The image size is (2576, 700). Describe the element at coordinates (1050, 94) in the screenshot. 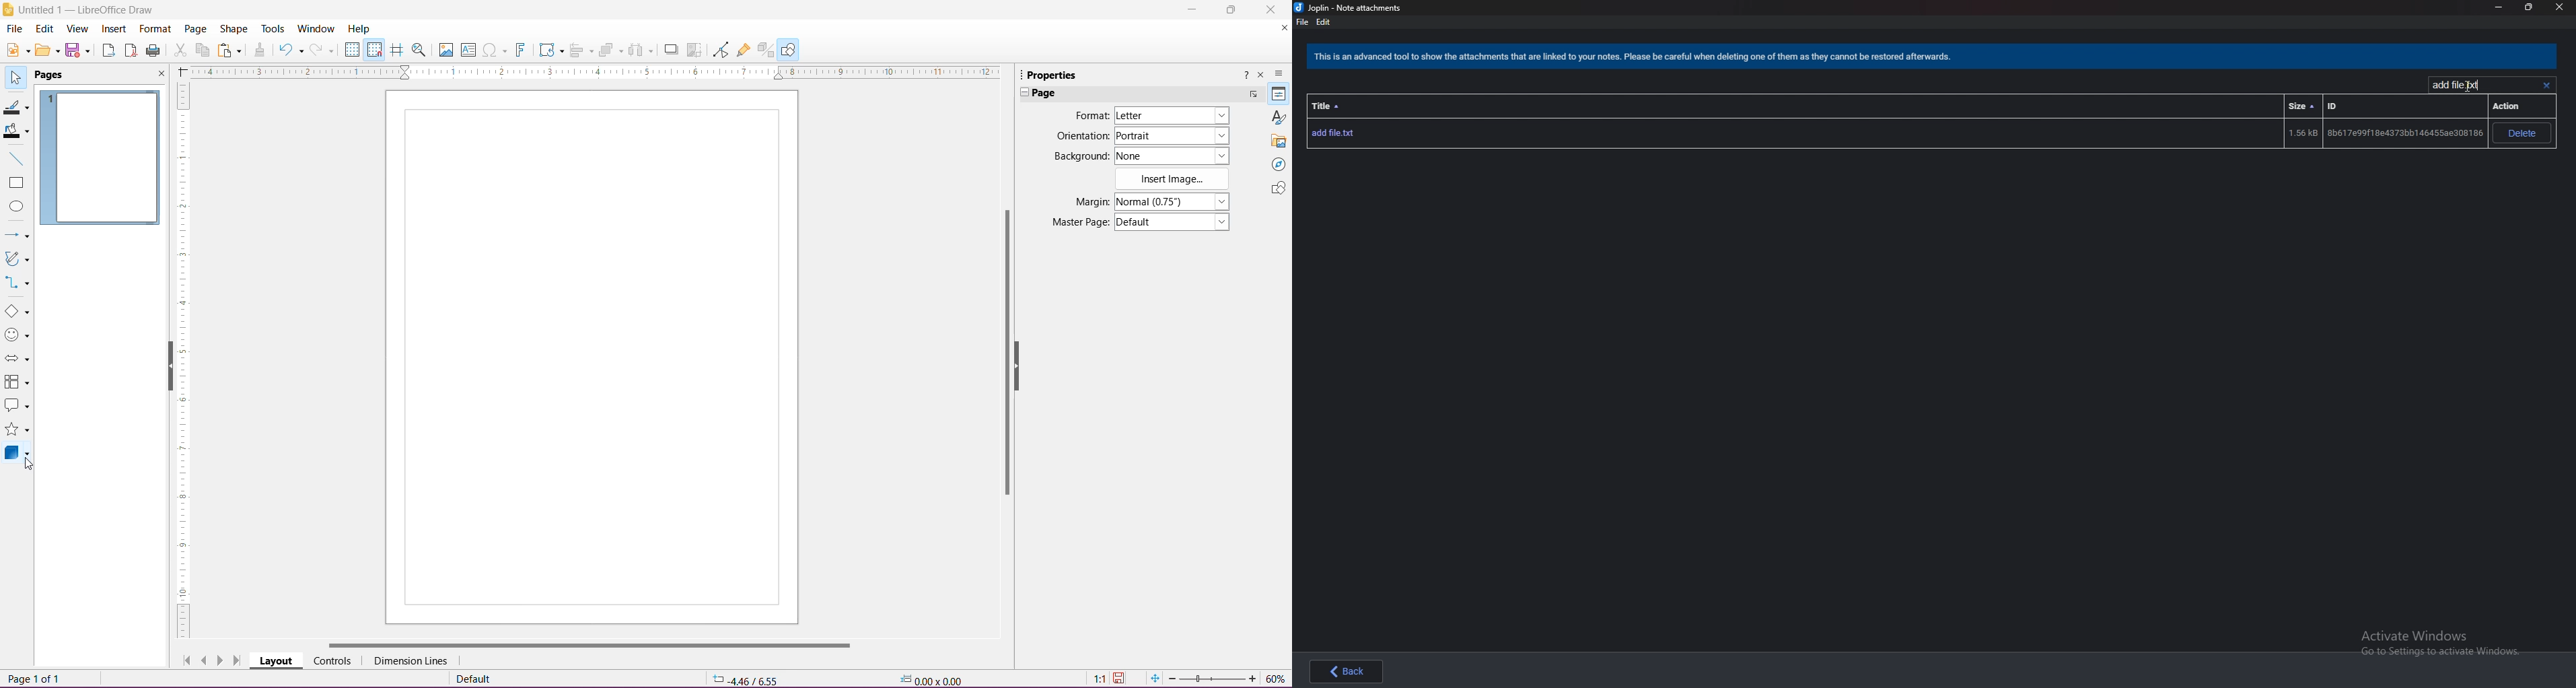

I see `Page` at that location.